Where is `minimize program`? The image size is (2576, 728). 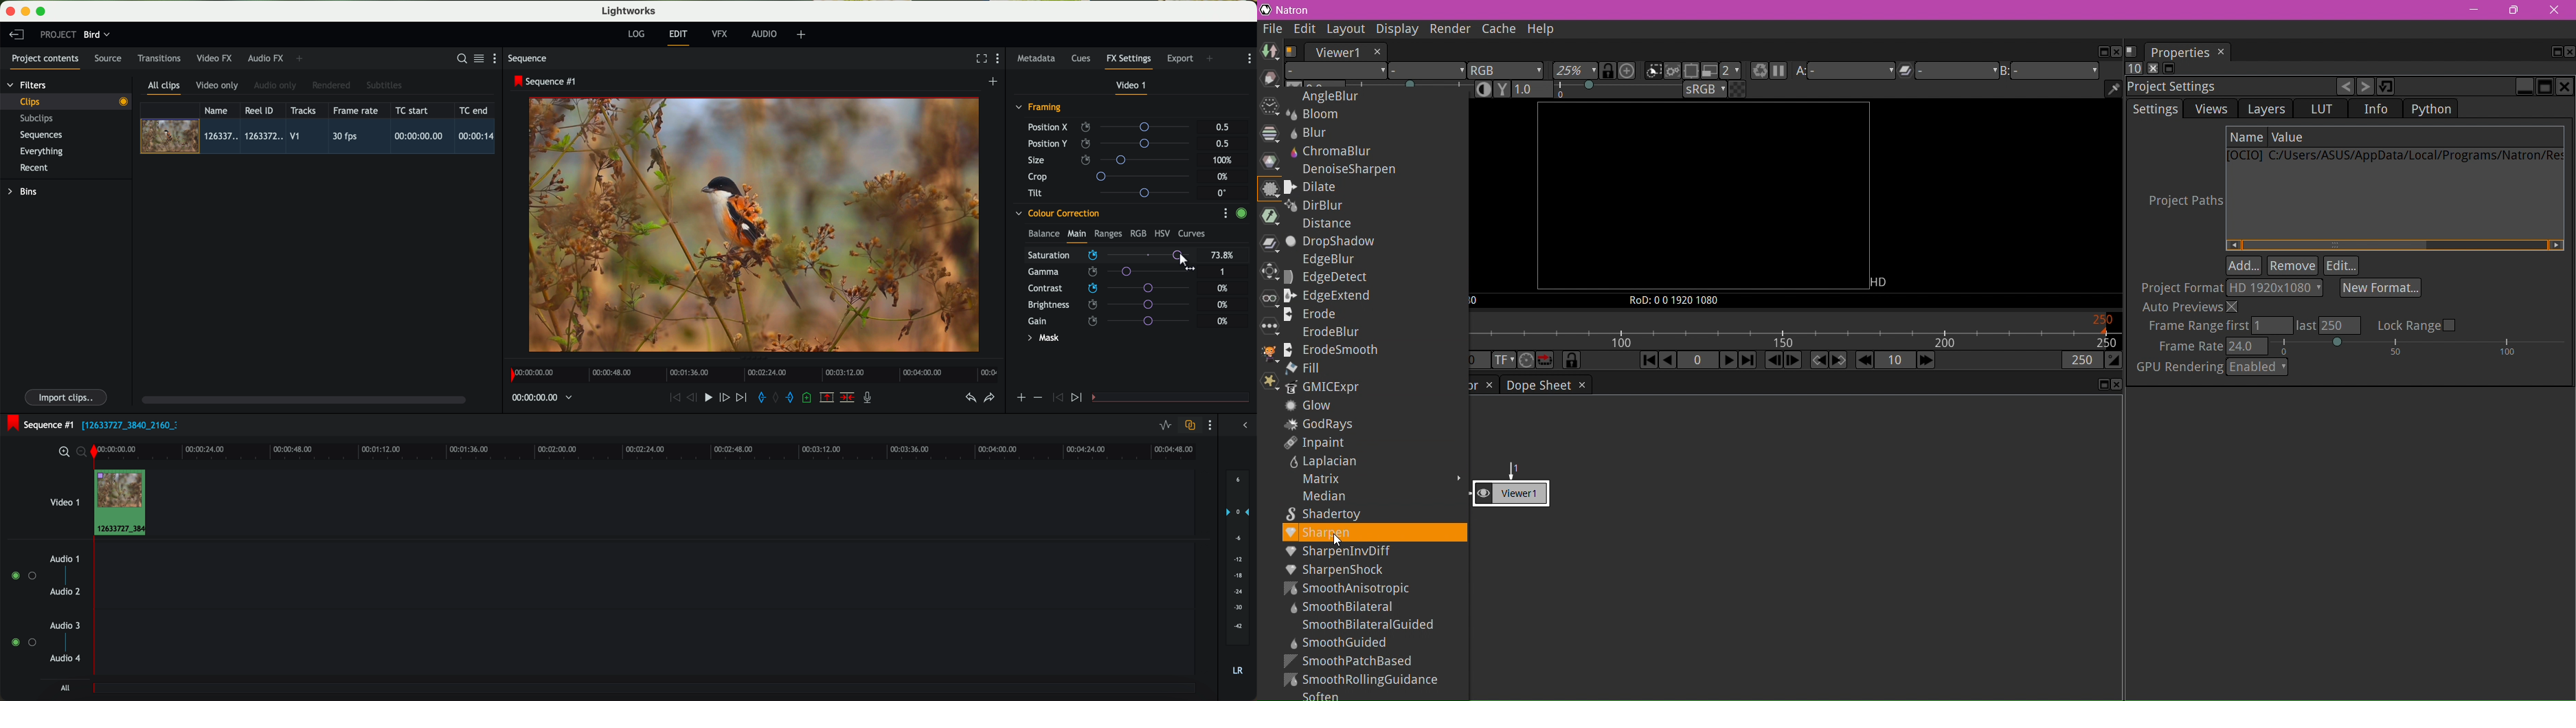 minimize program is located at coordinates (27, 12).